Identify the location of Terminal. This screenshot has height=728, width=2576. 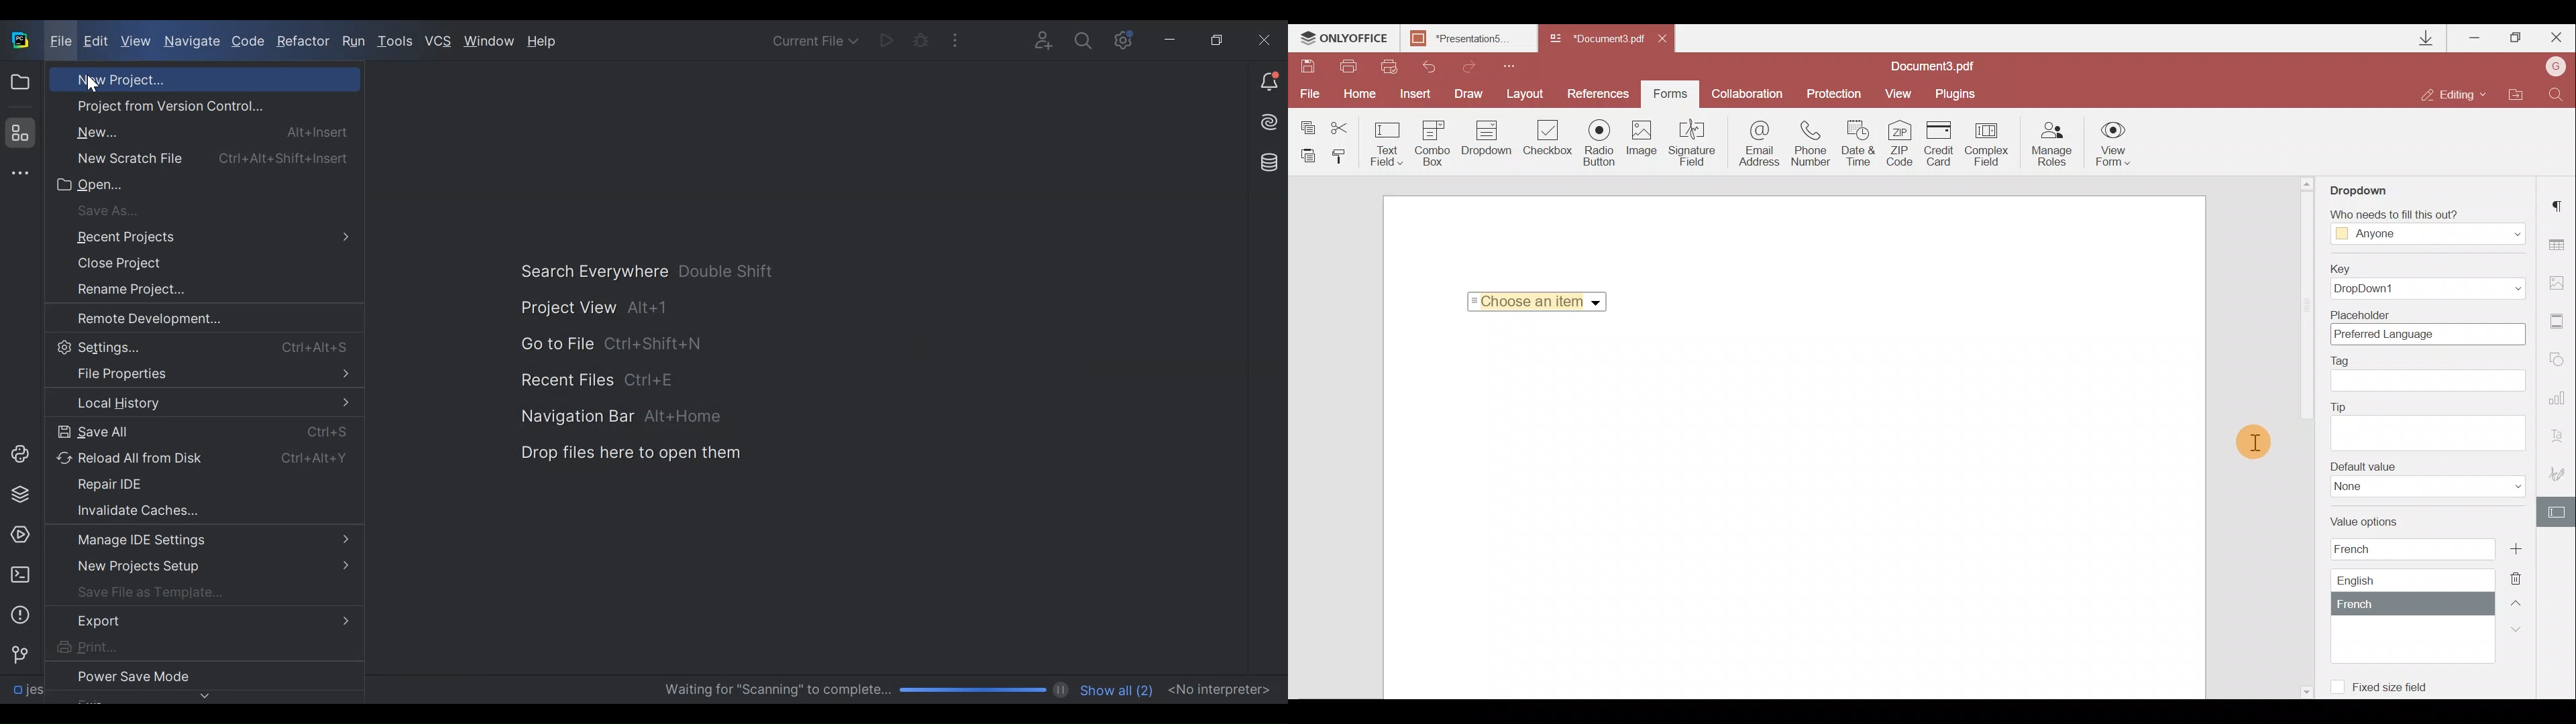
(19, 575).